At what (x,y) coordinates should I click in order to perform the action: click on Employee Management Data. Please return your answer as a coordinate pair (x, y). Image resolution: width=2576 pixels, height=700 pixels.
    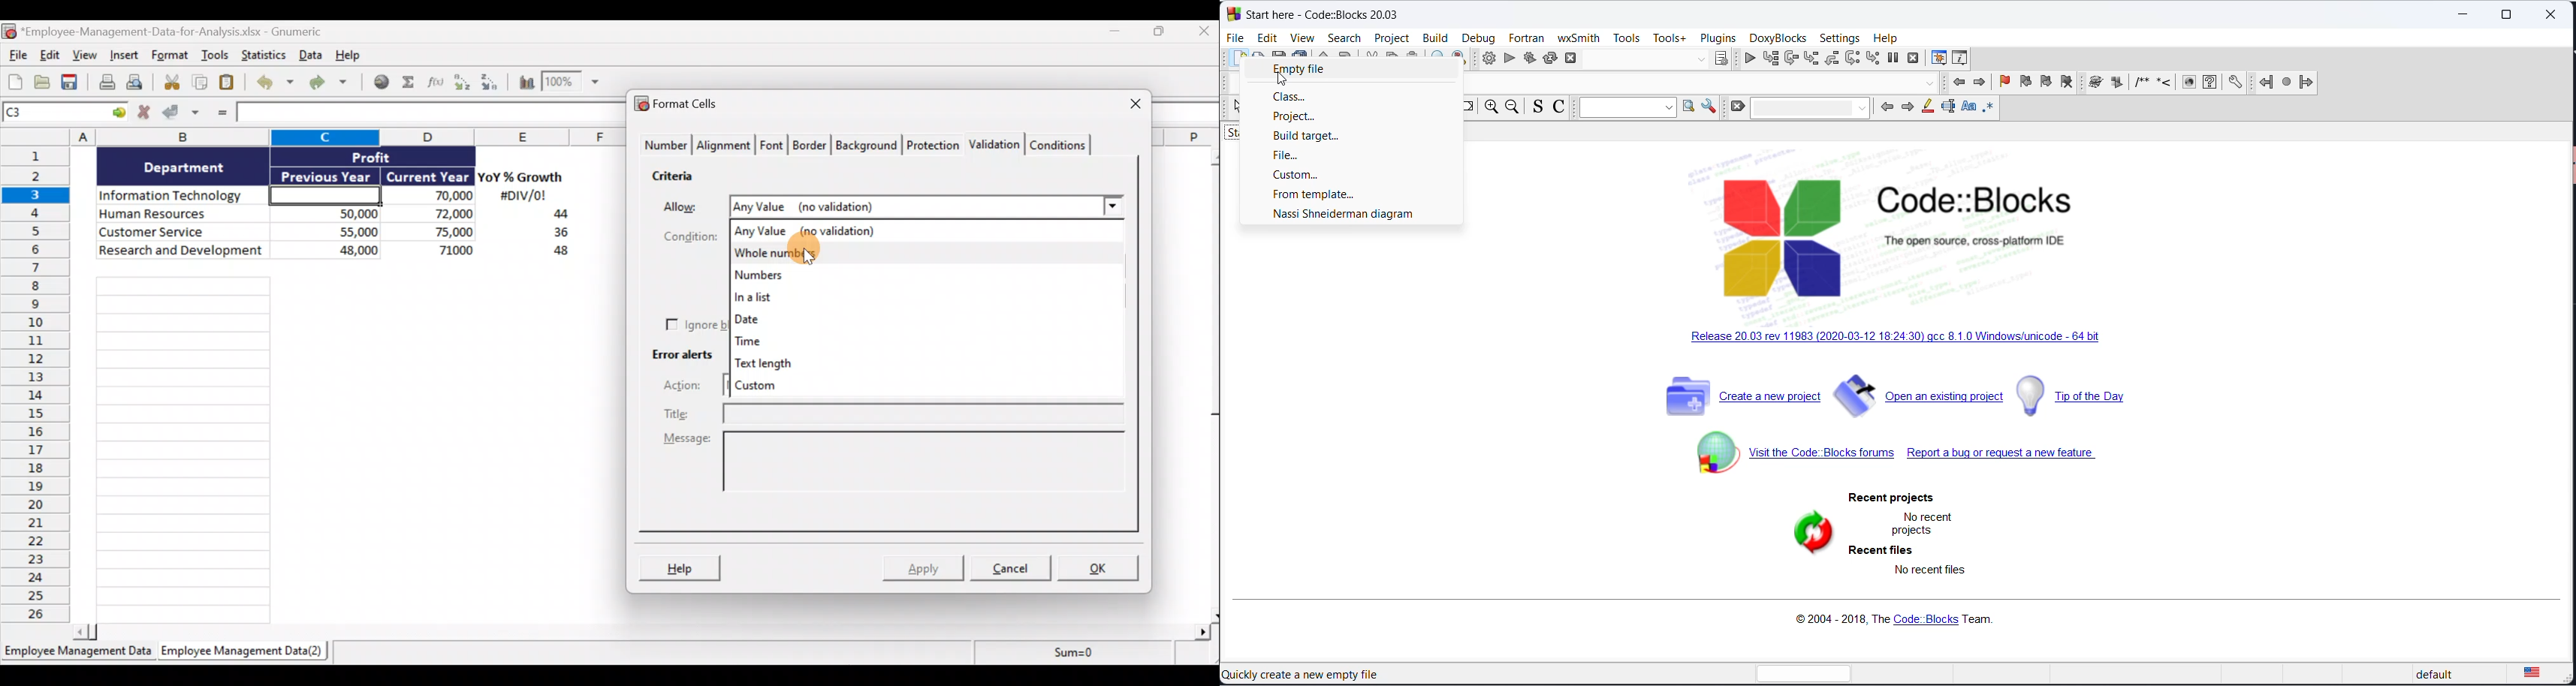
    Looking at the image, I should click on (77, 651).